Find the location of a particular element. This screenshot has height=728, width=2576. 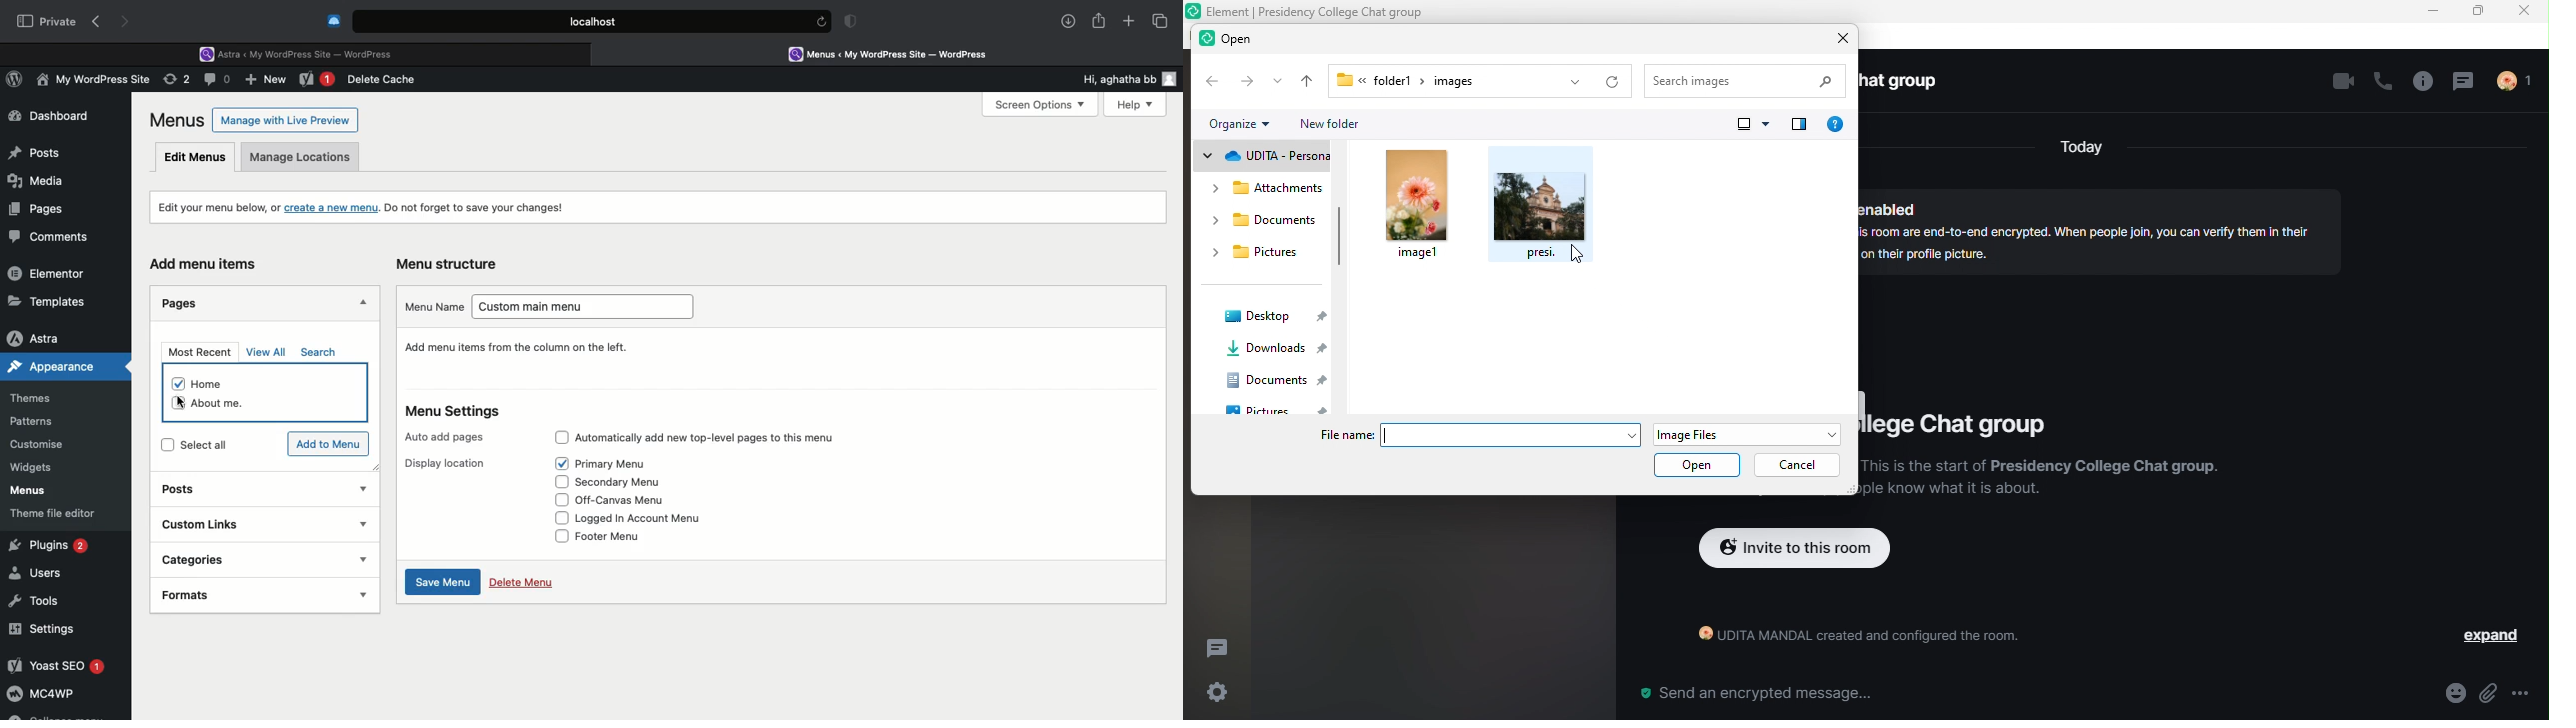

change your view is located at coordinates (1753, 126).